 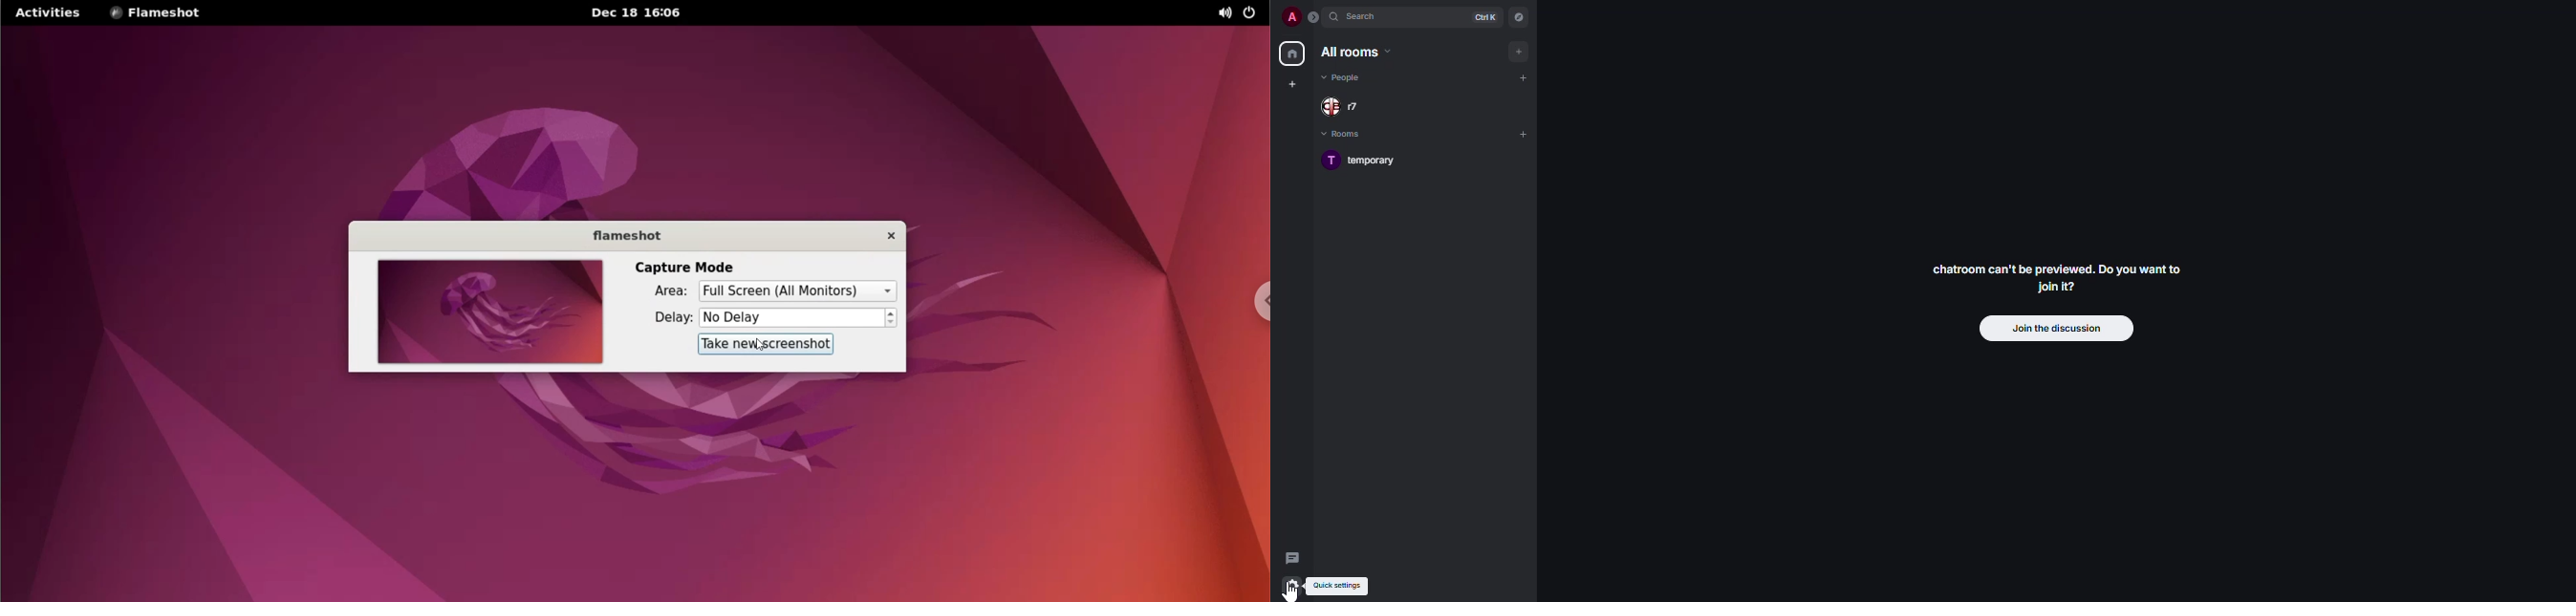 What do you see at coordinates (628, 236) in the screenshot?
I see `application name label` at bounding box center [628, 236].